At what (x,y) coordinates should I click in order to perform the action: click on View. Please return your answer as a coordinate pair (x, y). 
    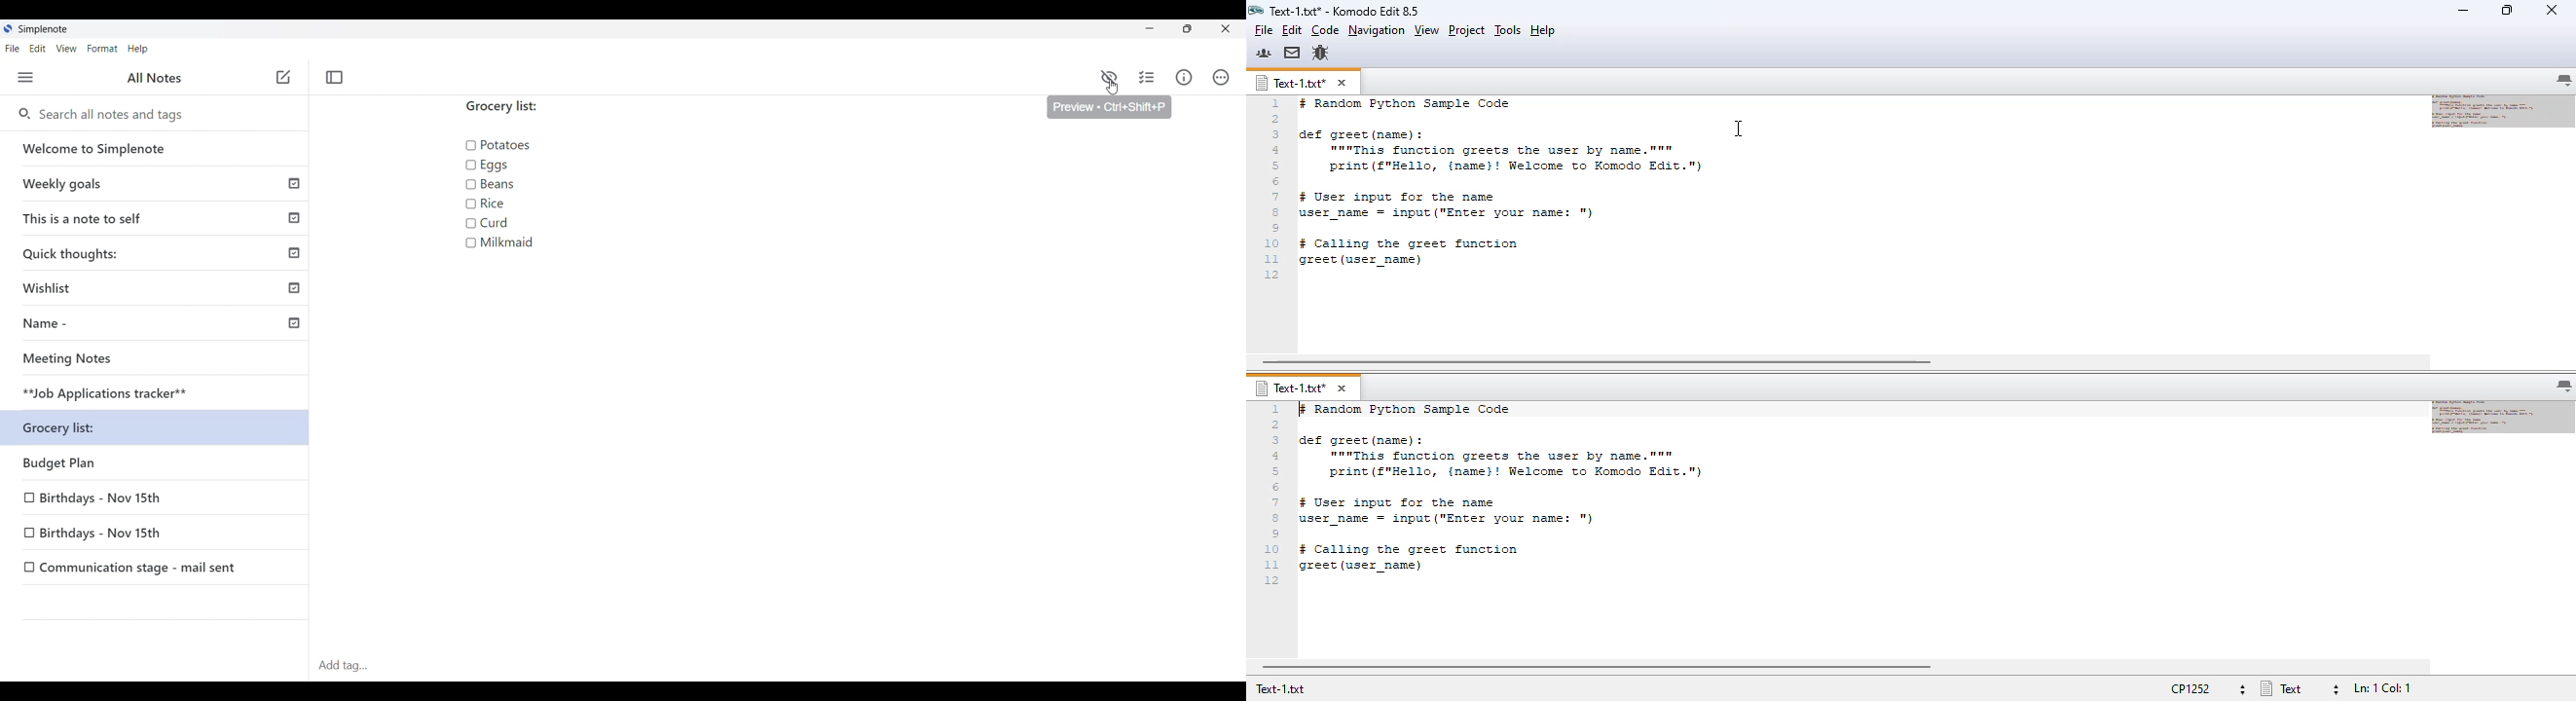
    Looking at the image, I should click on (67, 49).